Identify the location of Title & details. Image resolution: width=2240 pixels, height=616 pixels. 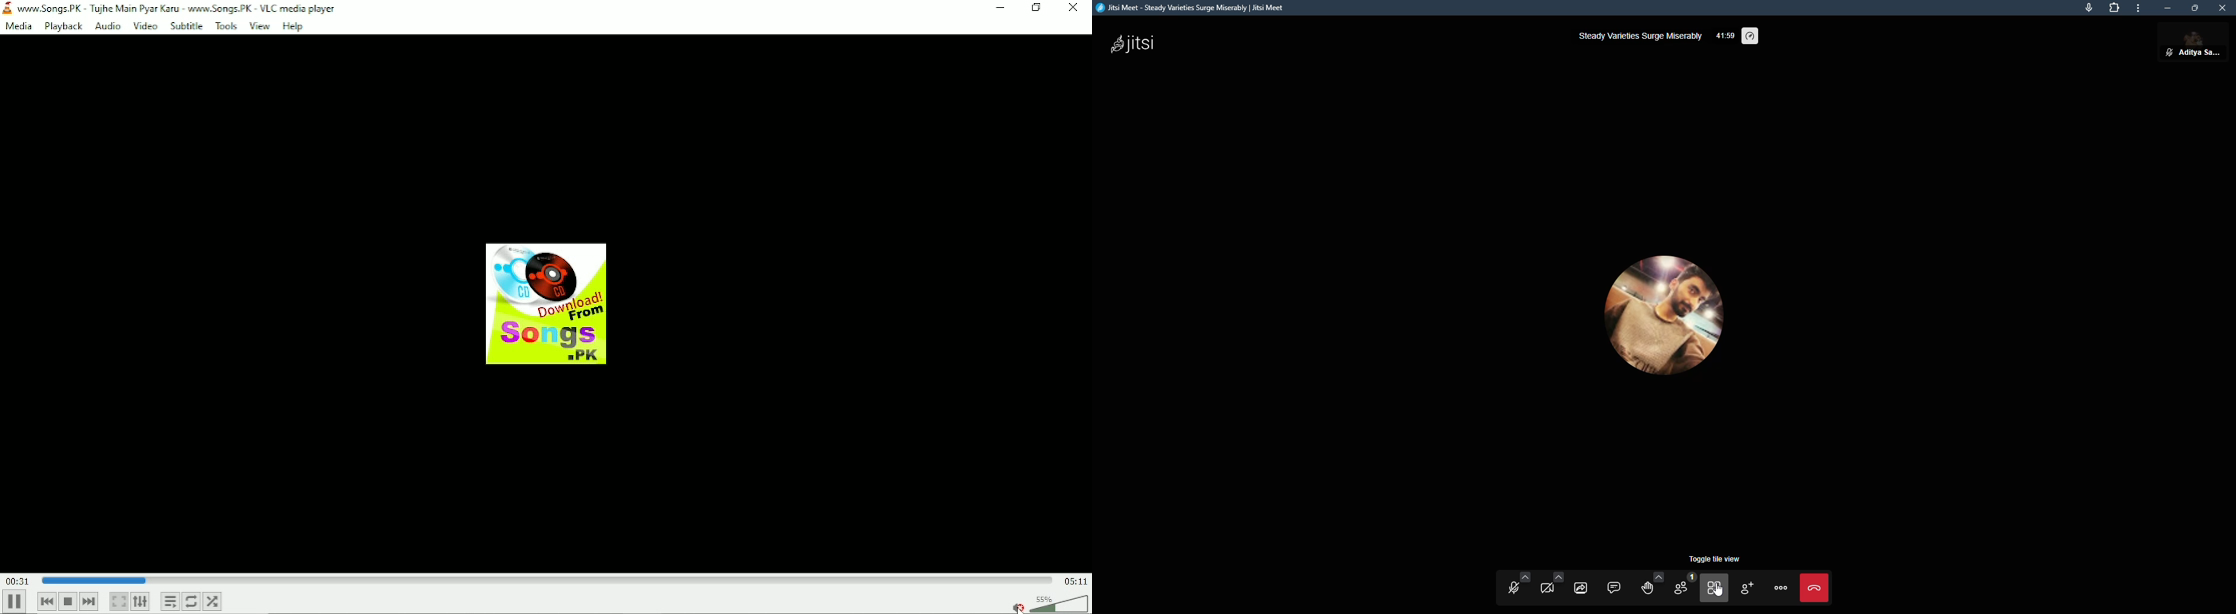
(183, 7).